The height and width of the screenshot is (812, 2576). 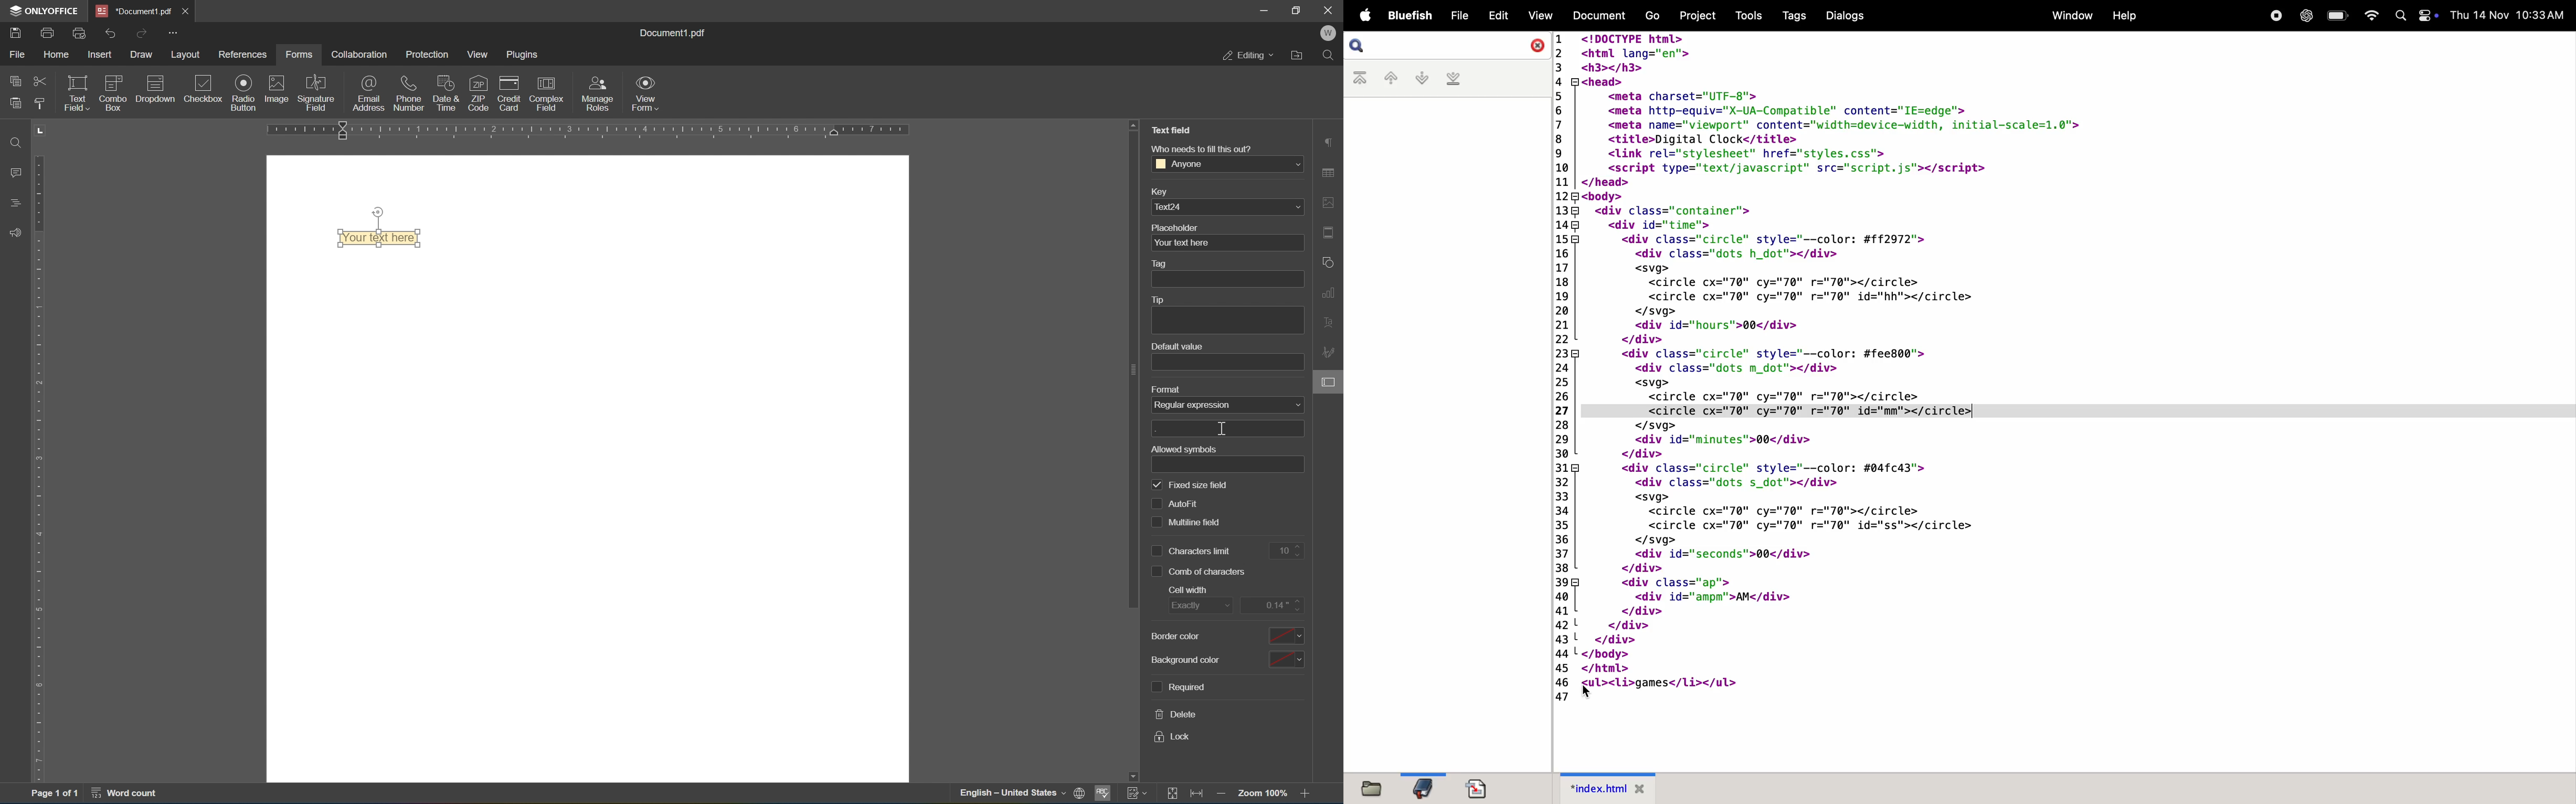 I want to click on edit cell width, so click(x=1273, y=605).